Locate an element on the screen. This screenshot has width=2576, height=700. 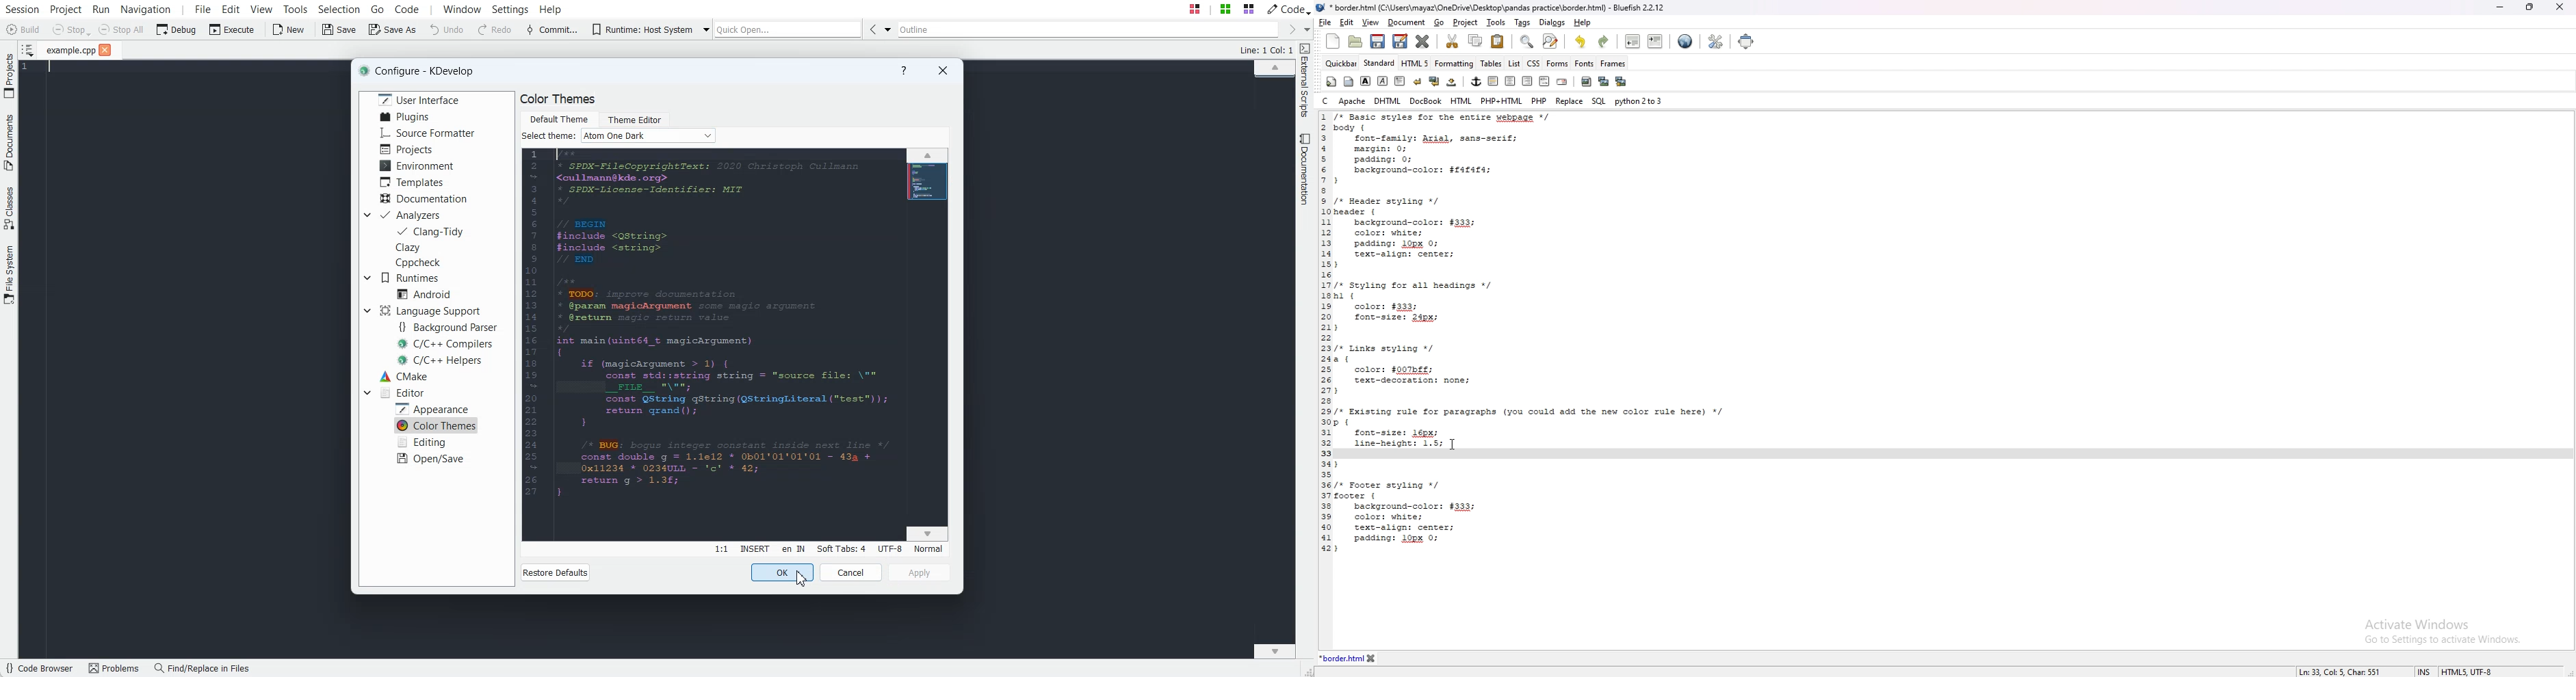
advanced find and replace is located at coordinates (1550, 41).